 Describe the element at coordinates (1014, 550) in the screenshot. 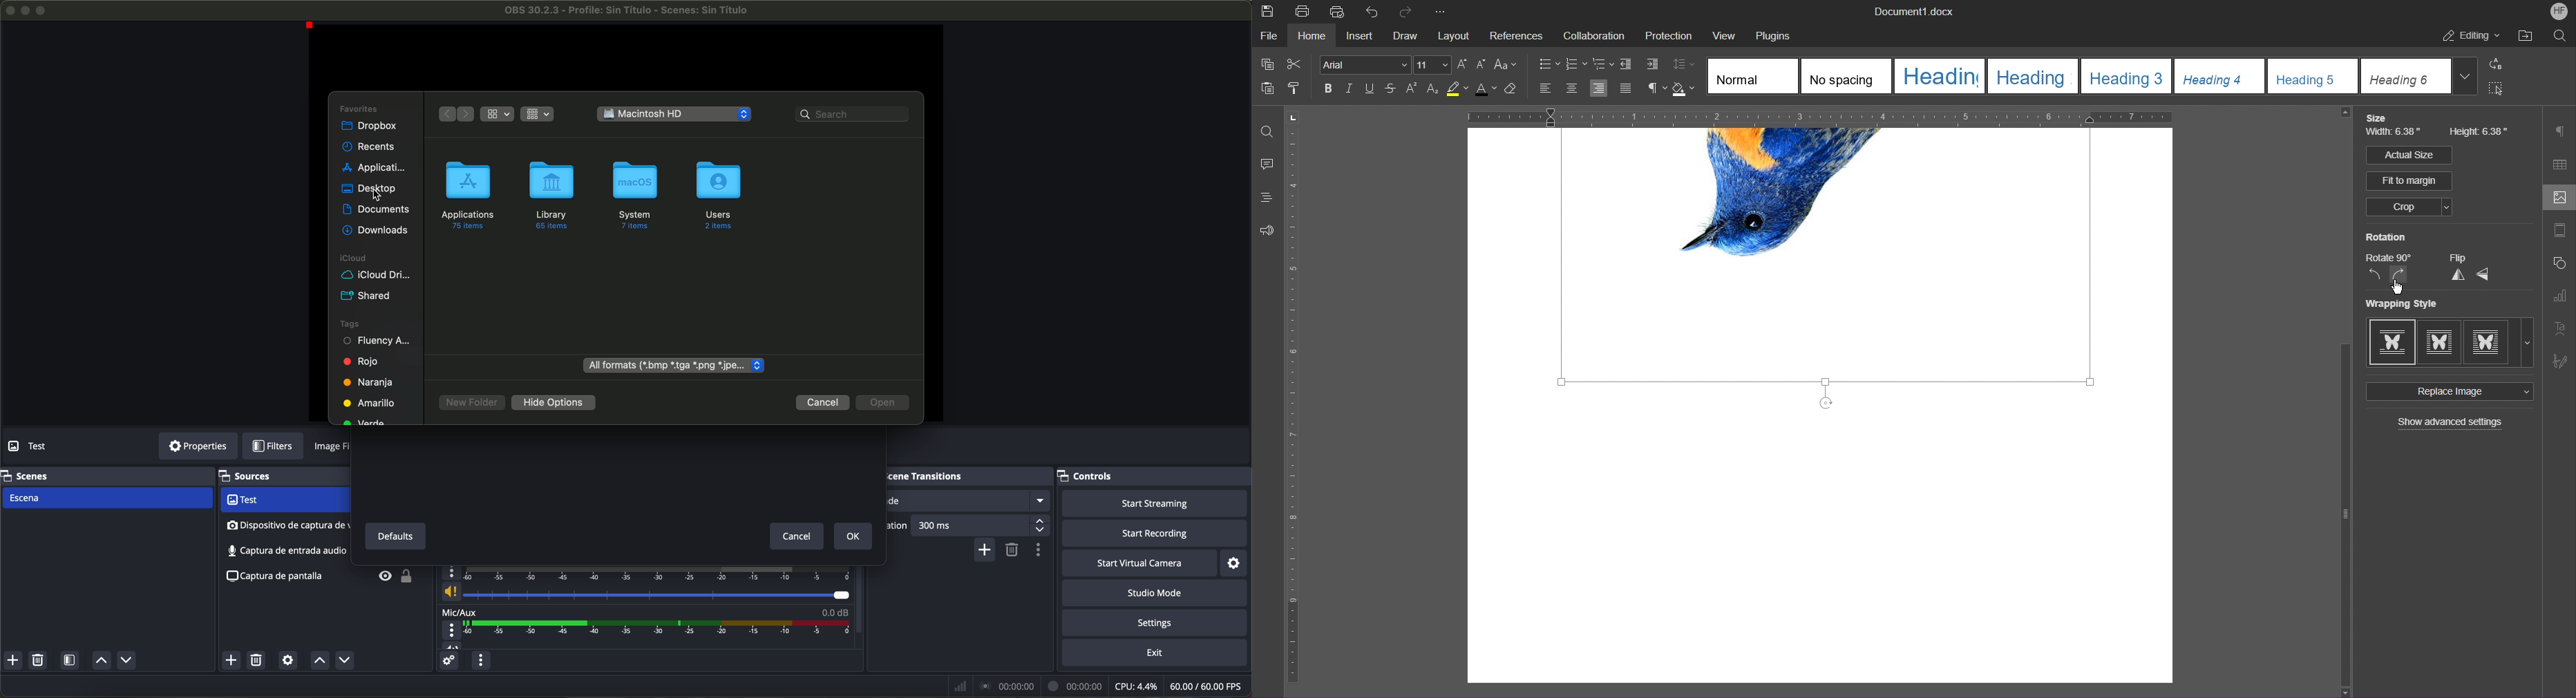

I see `remove configurable transition` at that location.